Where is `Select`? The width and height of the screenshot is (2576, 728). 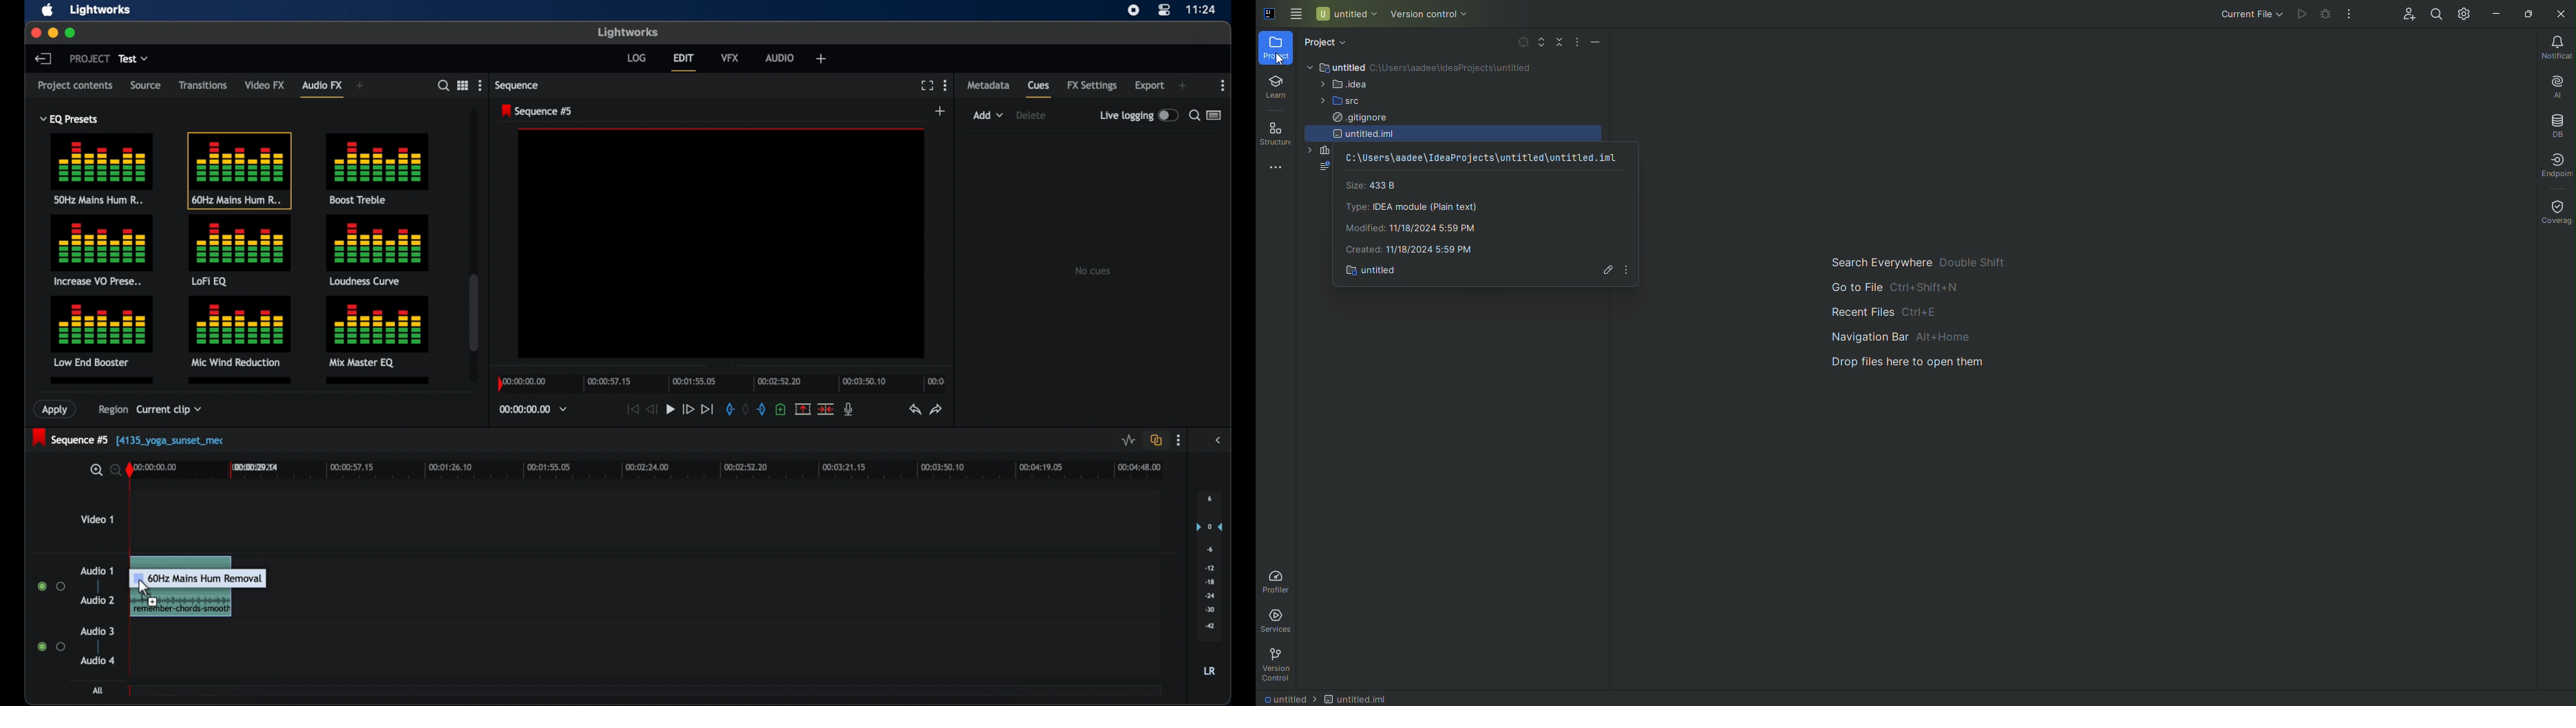
Select is located at coordinates (1517, 43).